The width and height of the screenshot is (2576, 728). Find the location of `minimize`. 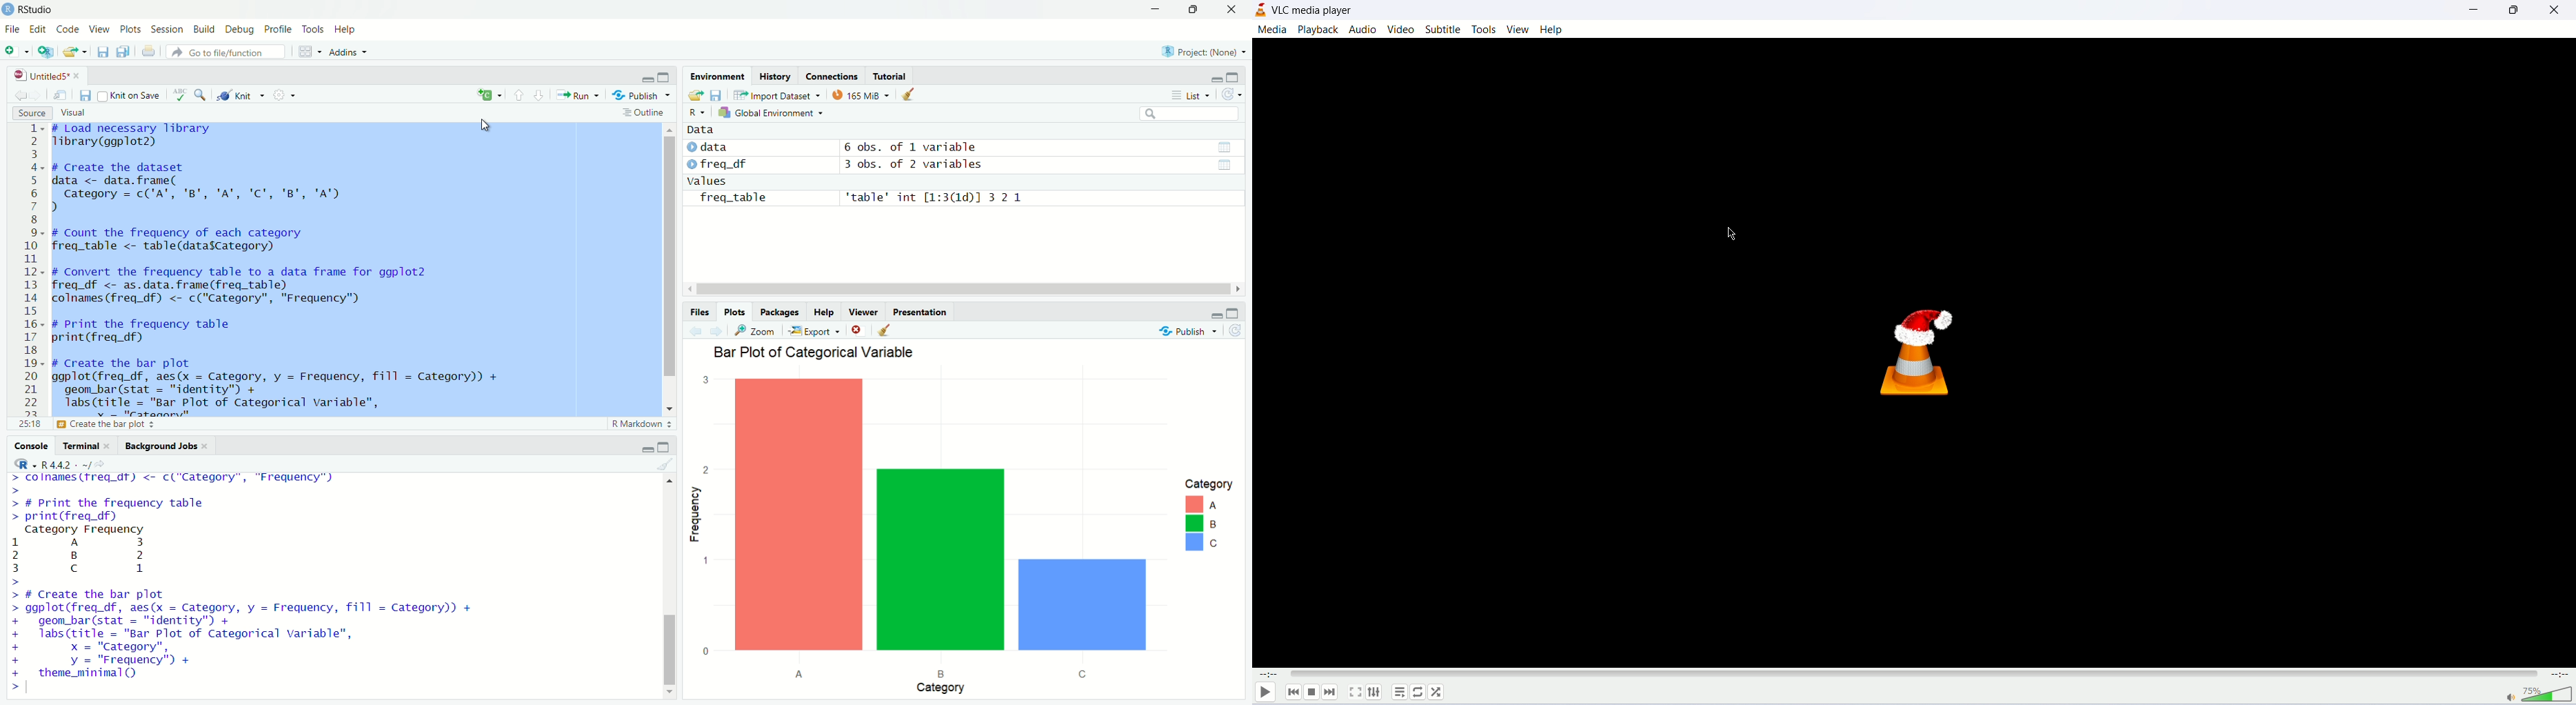

minimize is located at coordinates (1216, 317).